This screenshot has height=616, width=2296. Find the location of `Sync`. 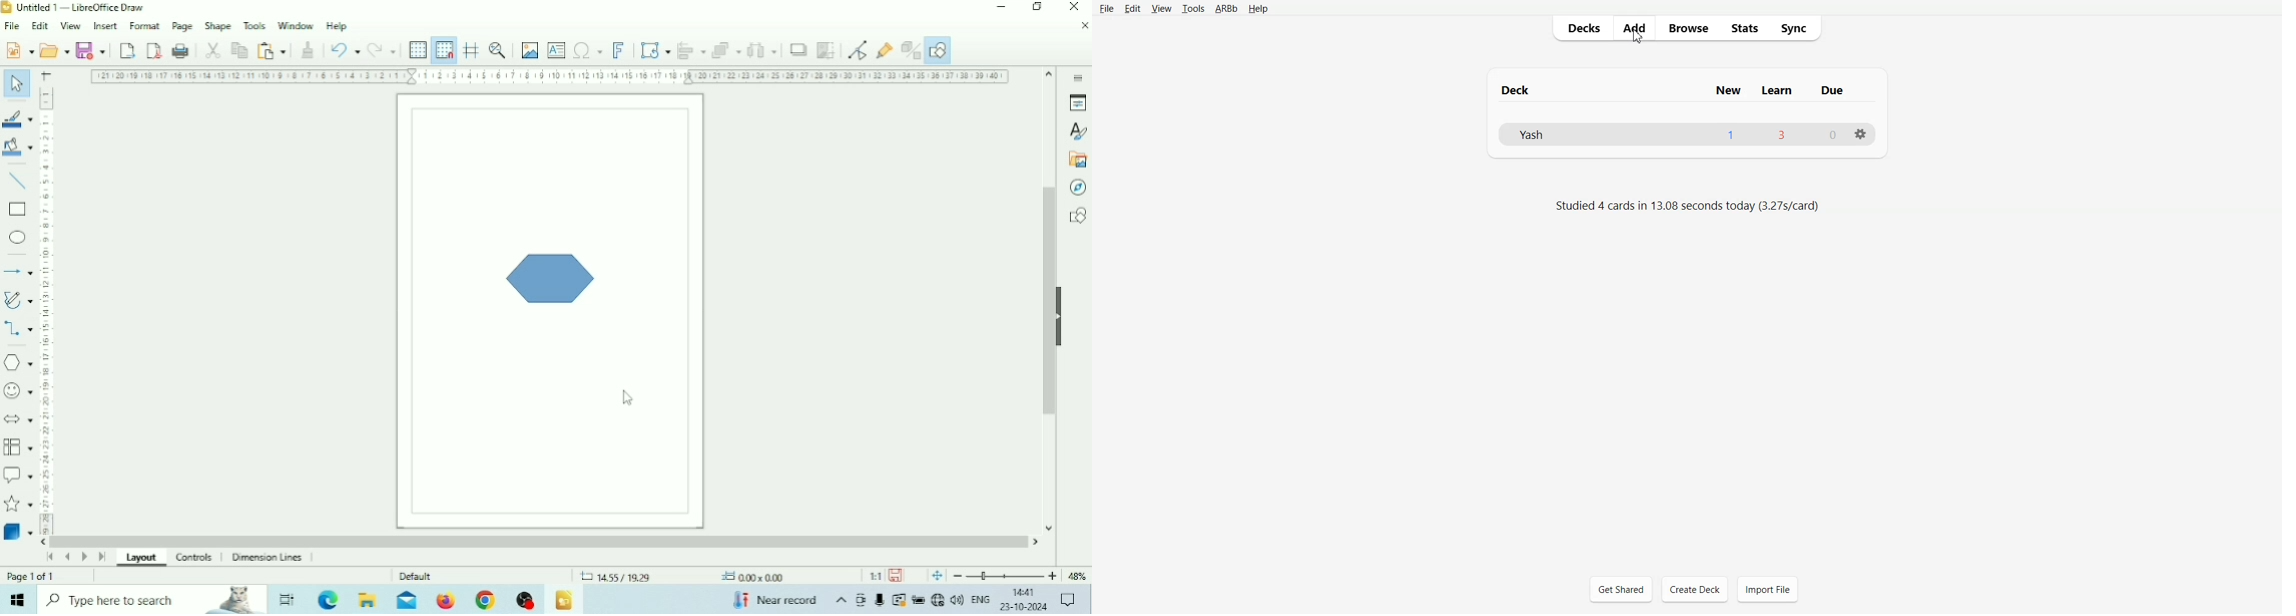

Sync is located at coordinates (1797, 28).